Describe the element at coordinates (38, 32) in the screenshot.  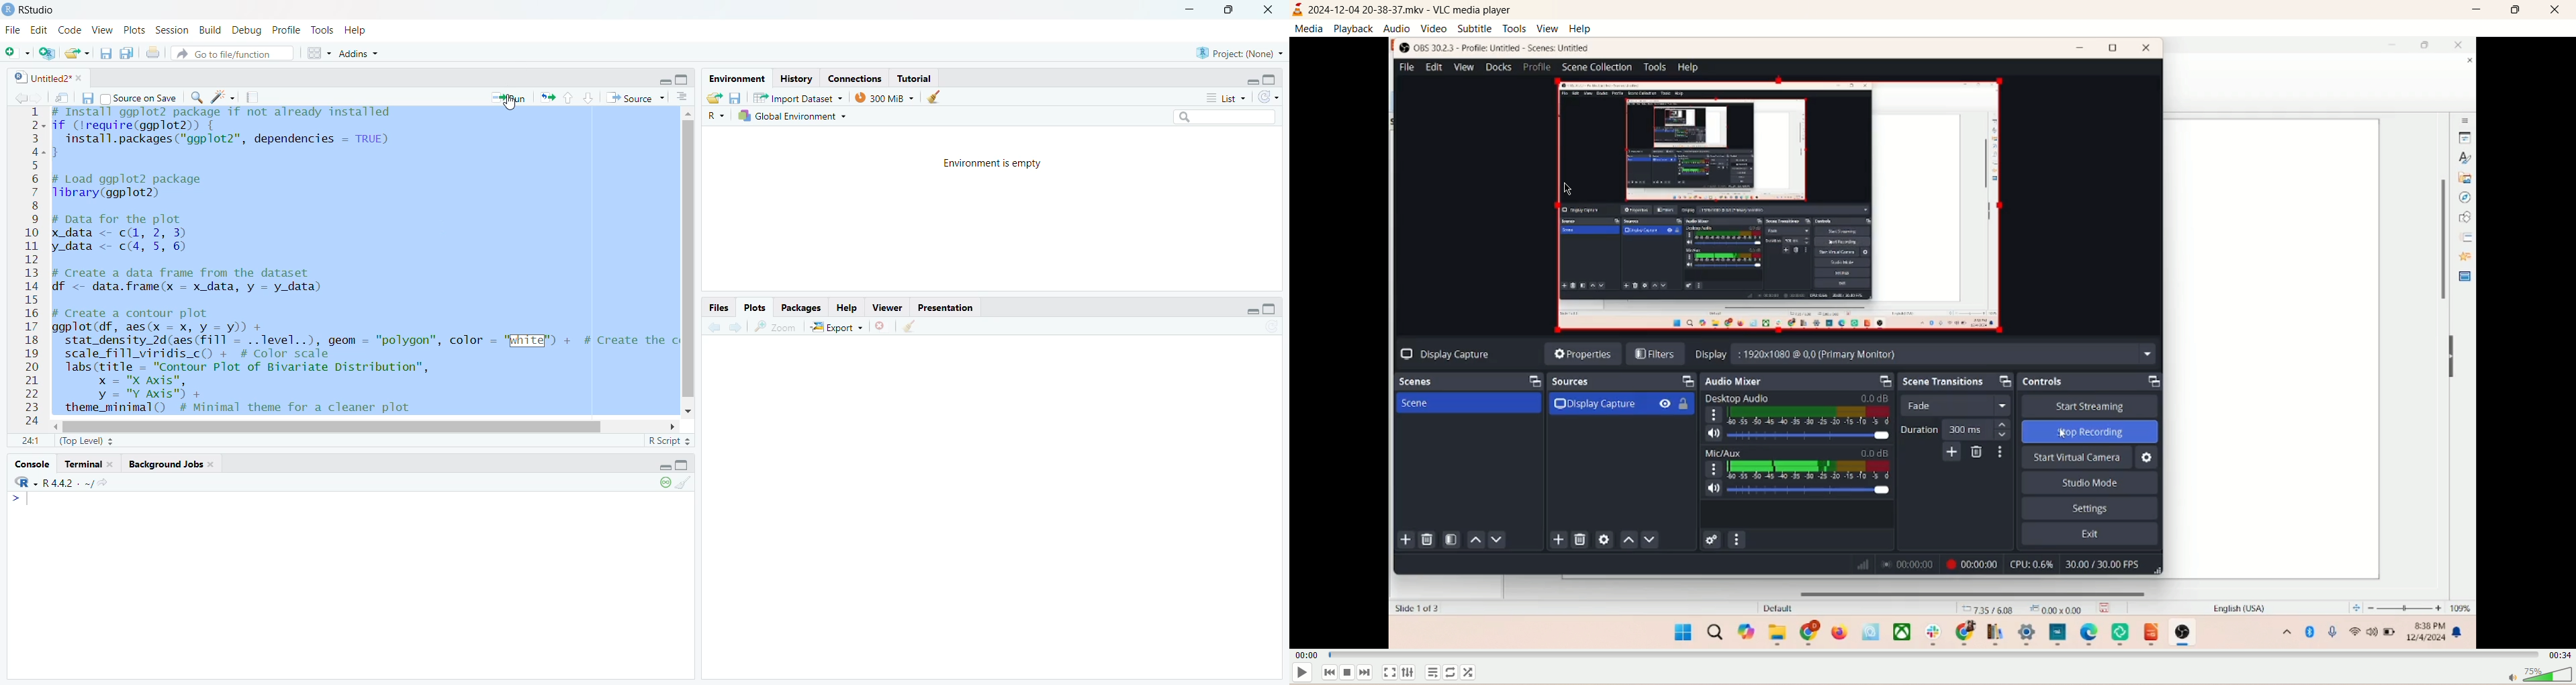
I see `Edit` at that location.